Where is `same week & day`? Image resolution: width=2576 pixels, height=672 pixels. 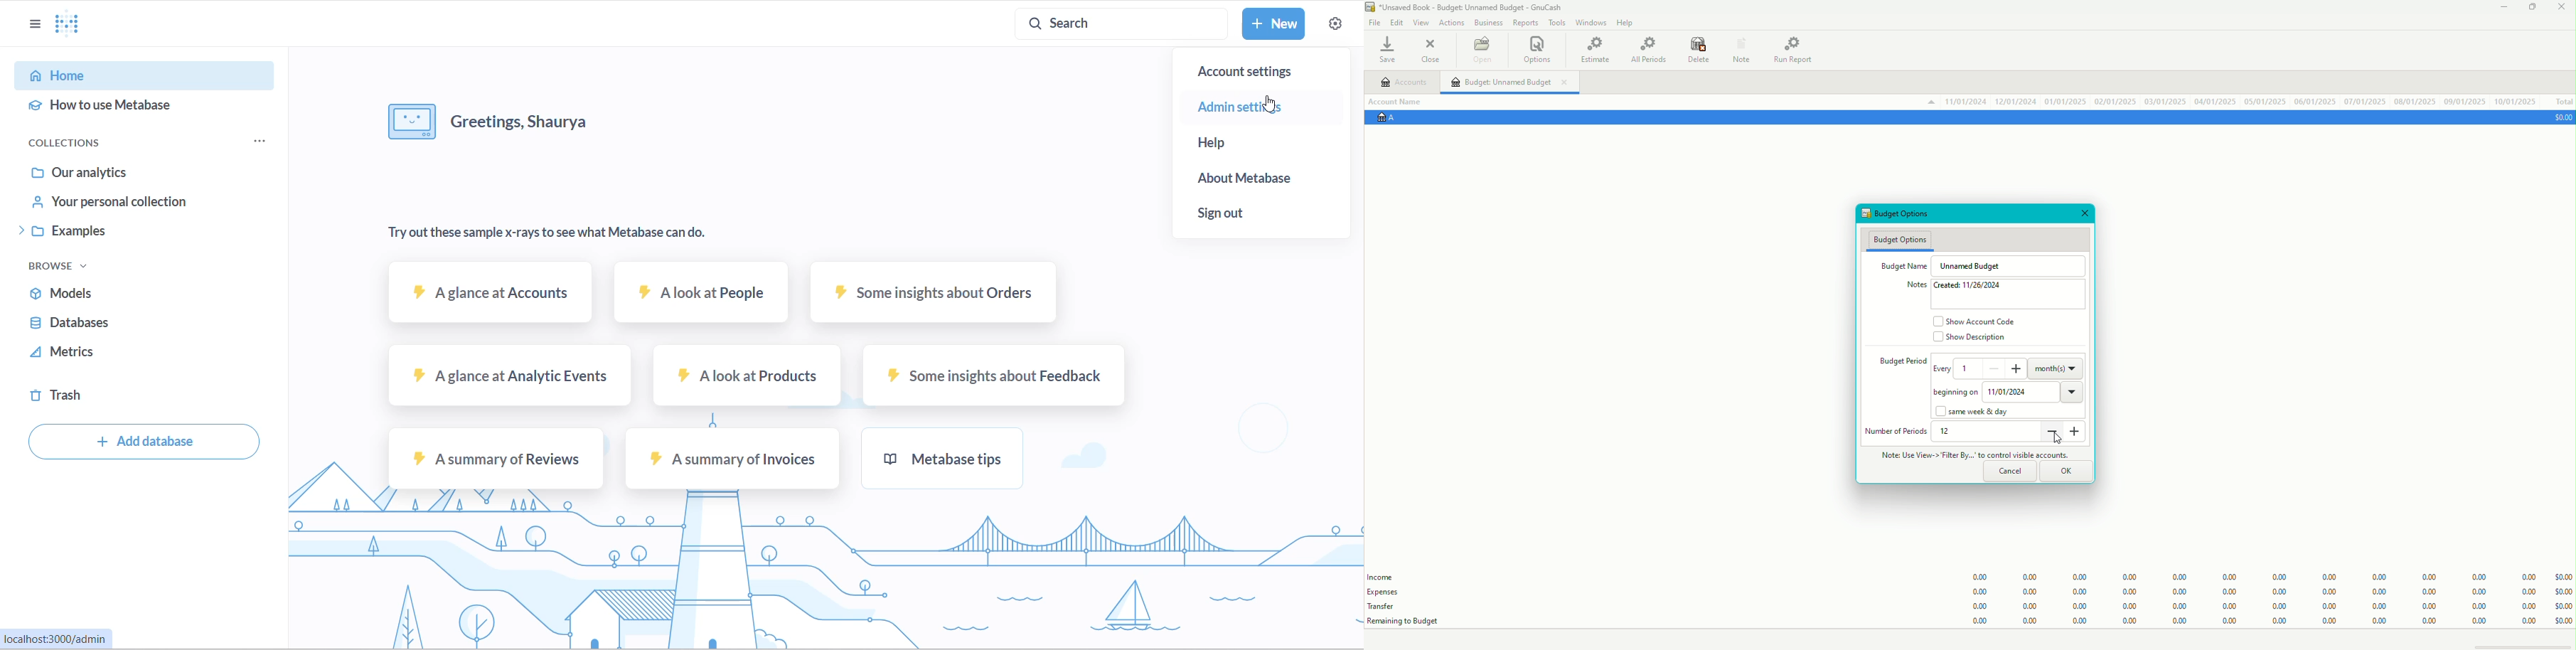 same week & day is located at coordinates (1977, 412).